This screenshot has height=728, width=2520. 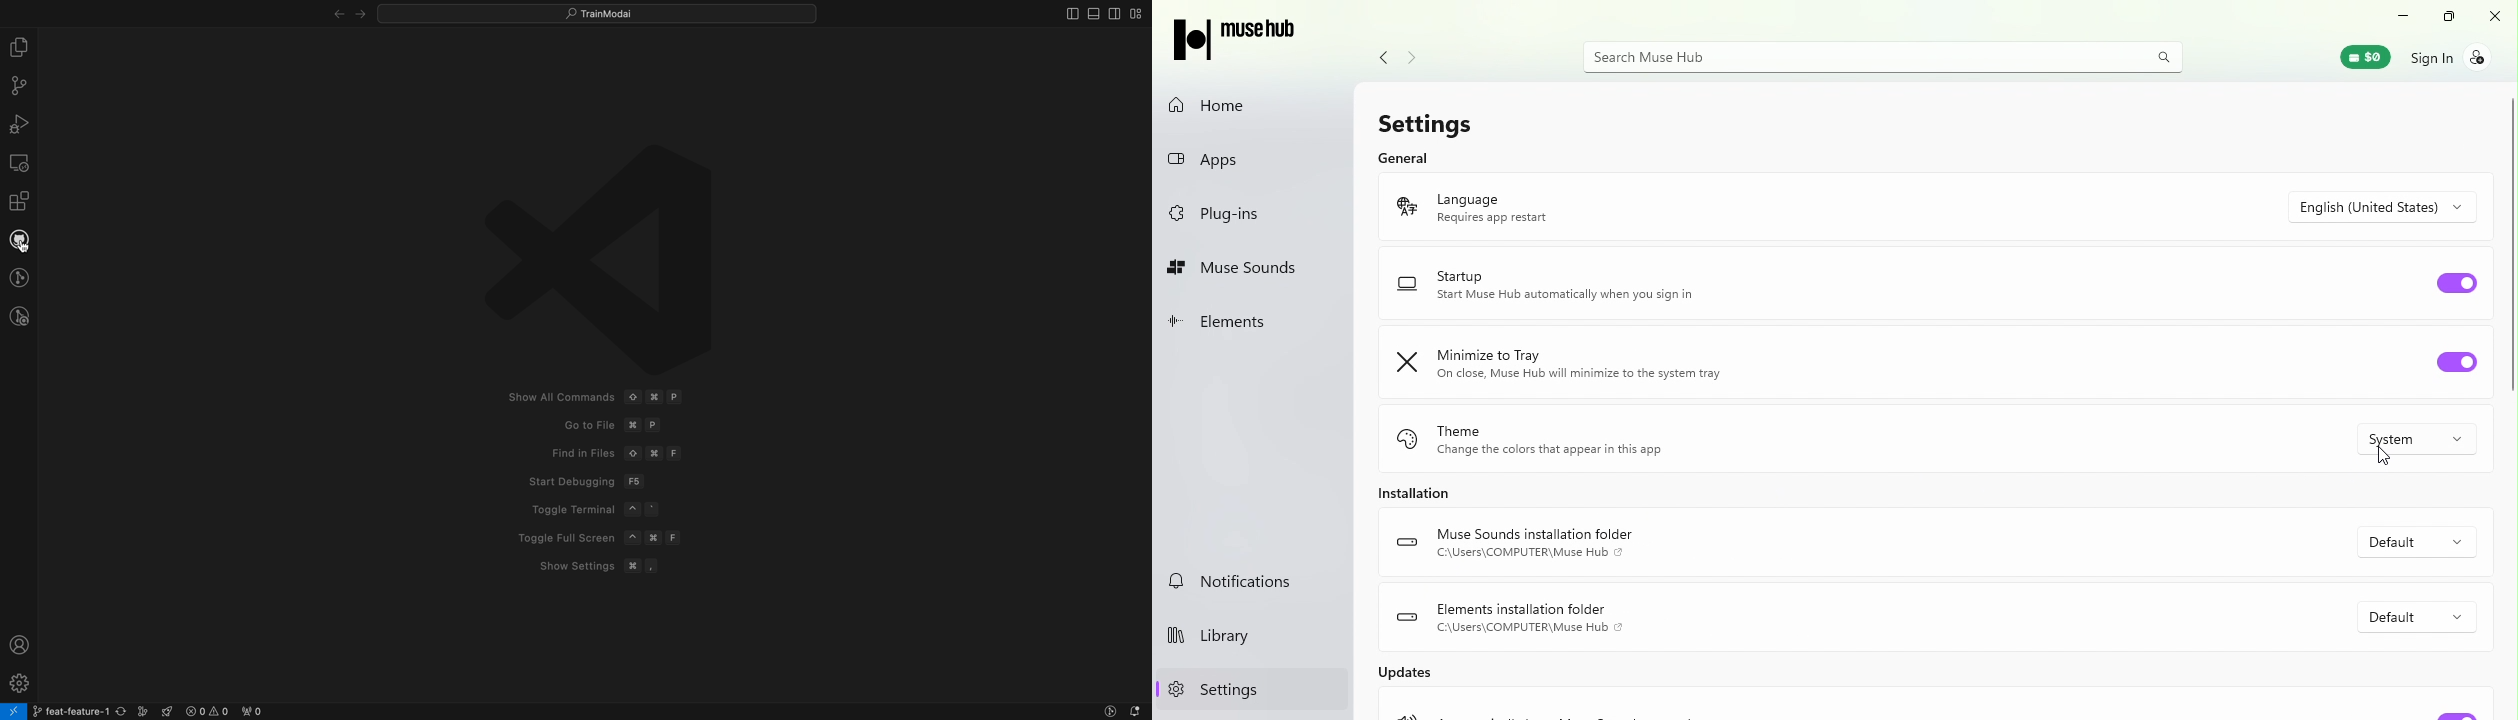 I want to click on Settings , so click(x=1419, y=118).